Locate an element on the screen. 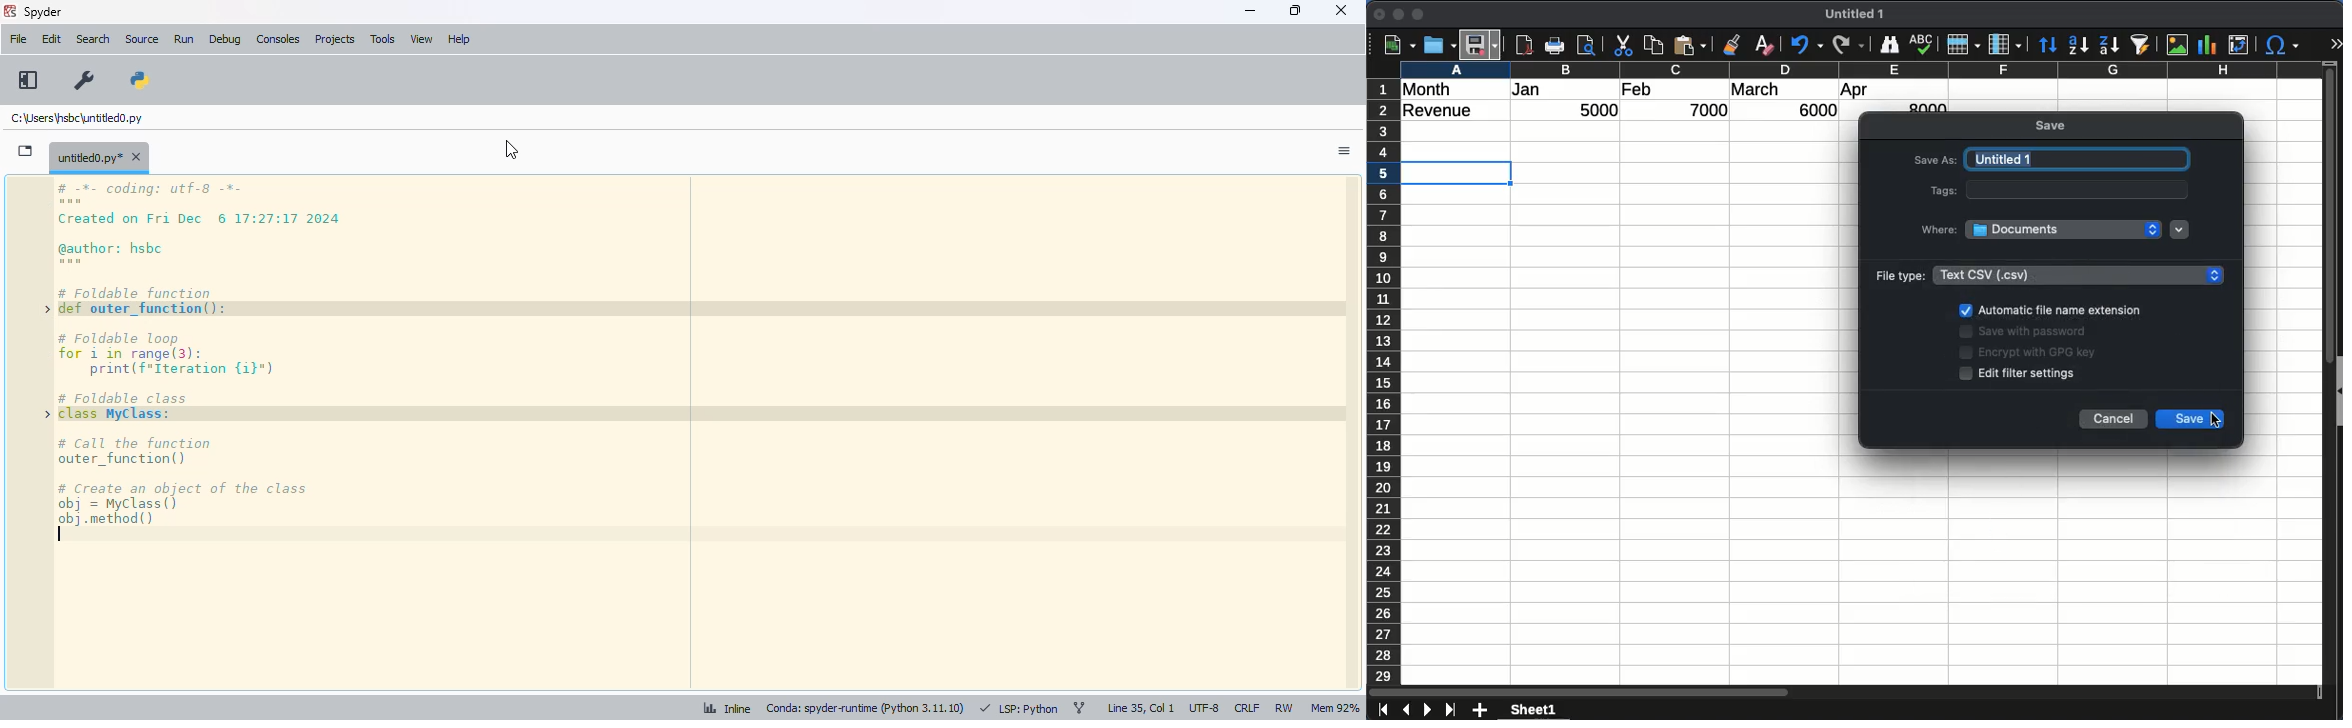 Image resolution: width=2352 pixels, height=728 pixels. source is located at coordinates (142, 39).